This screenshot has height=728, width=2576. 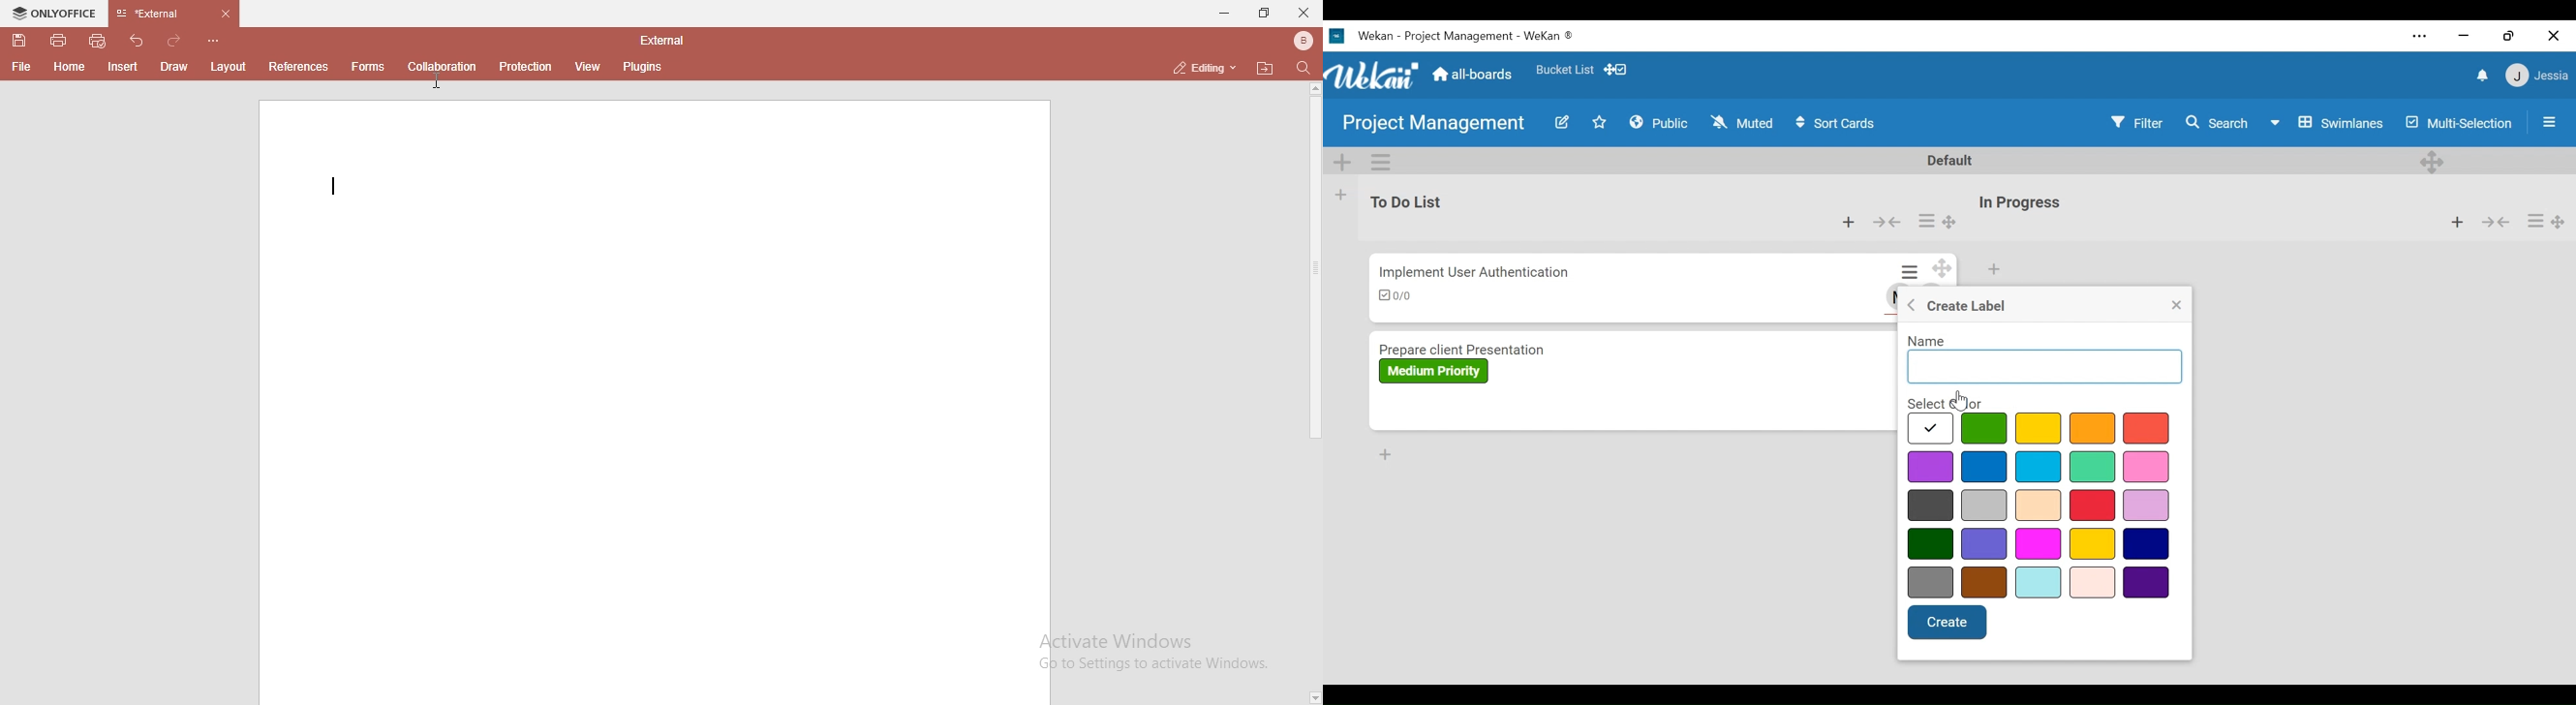 I want to click on Wekan Logo, so click(x=1371, y=72).